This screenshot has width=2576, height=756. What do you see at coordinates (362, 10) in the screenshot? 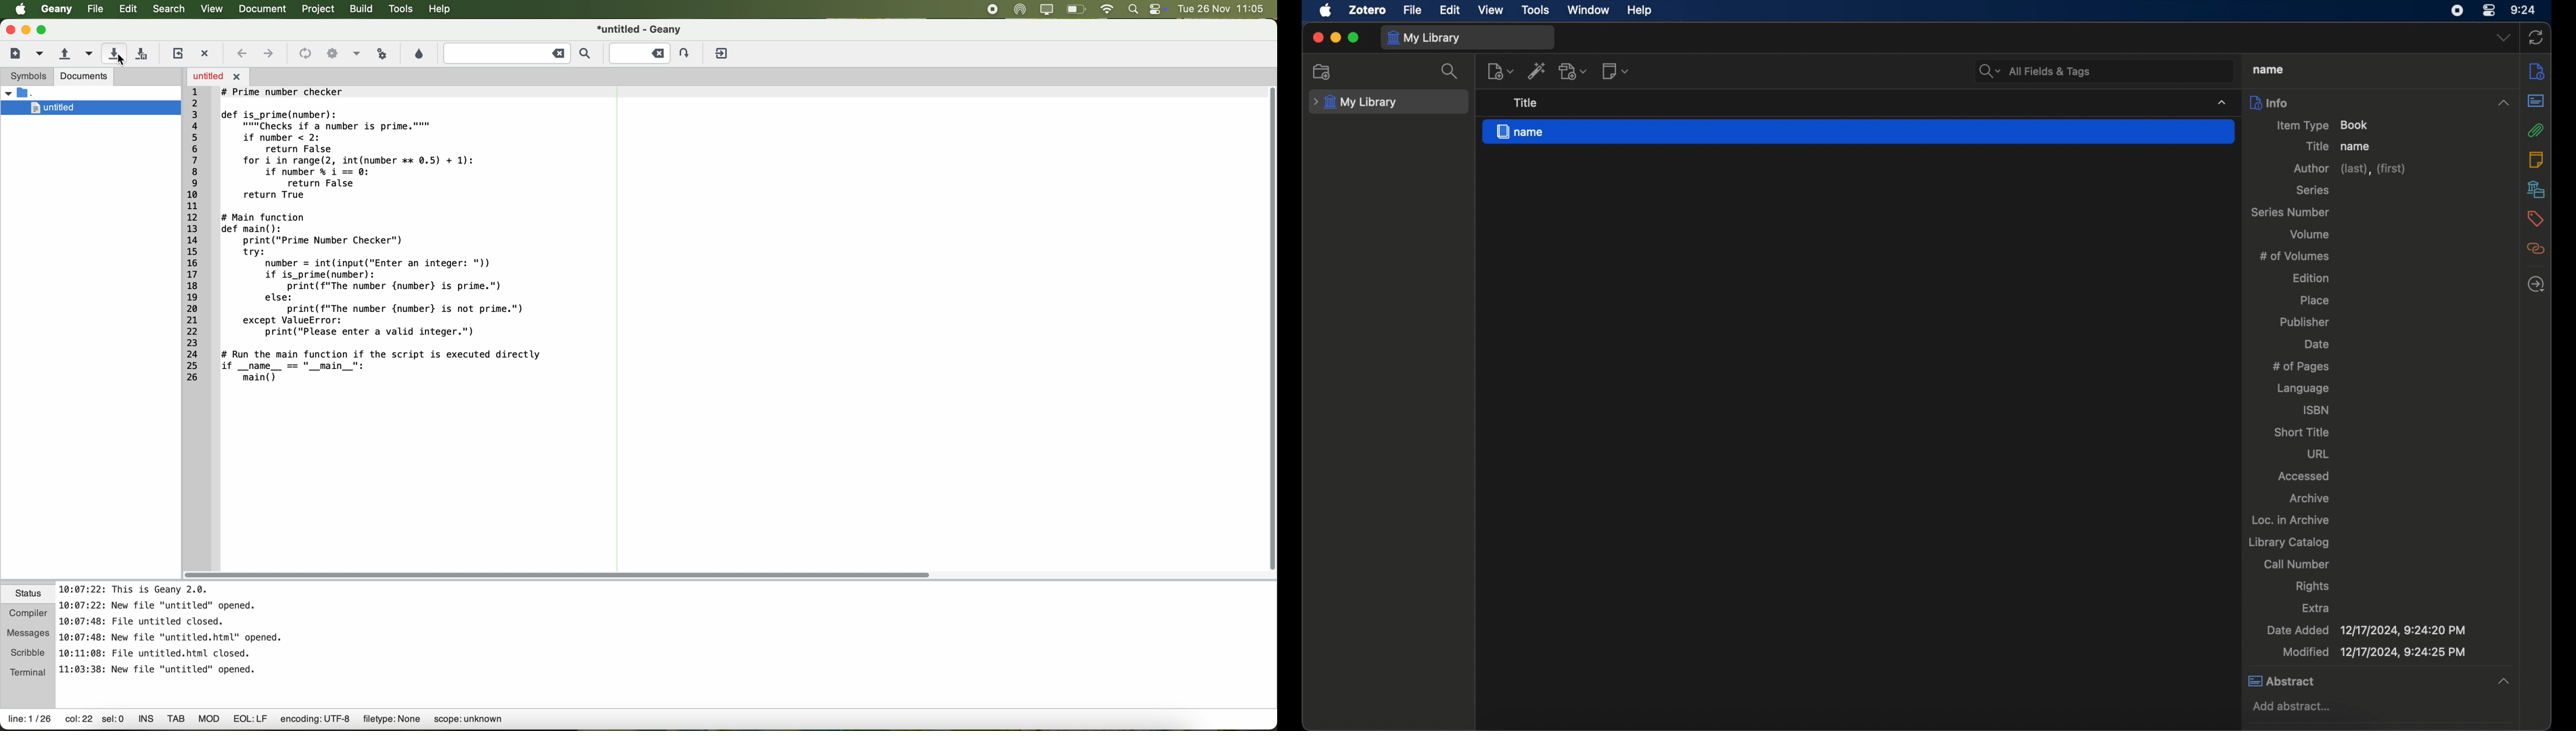
I see `build` at bounding box center [362, 10].